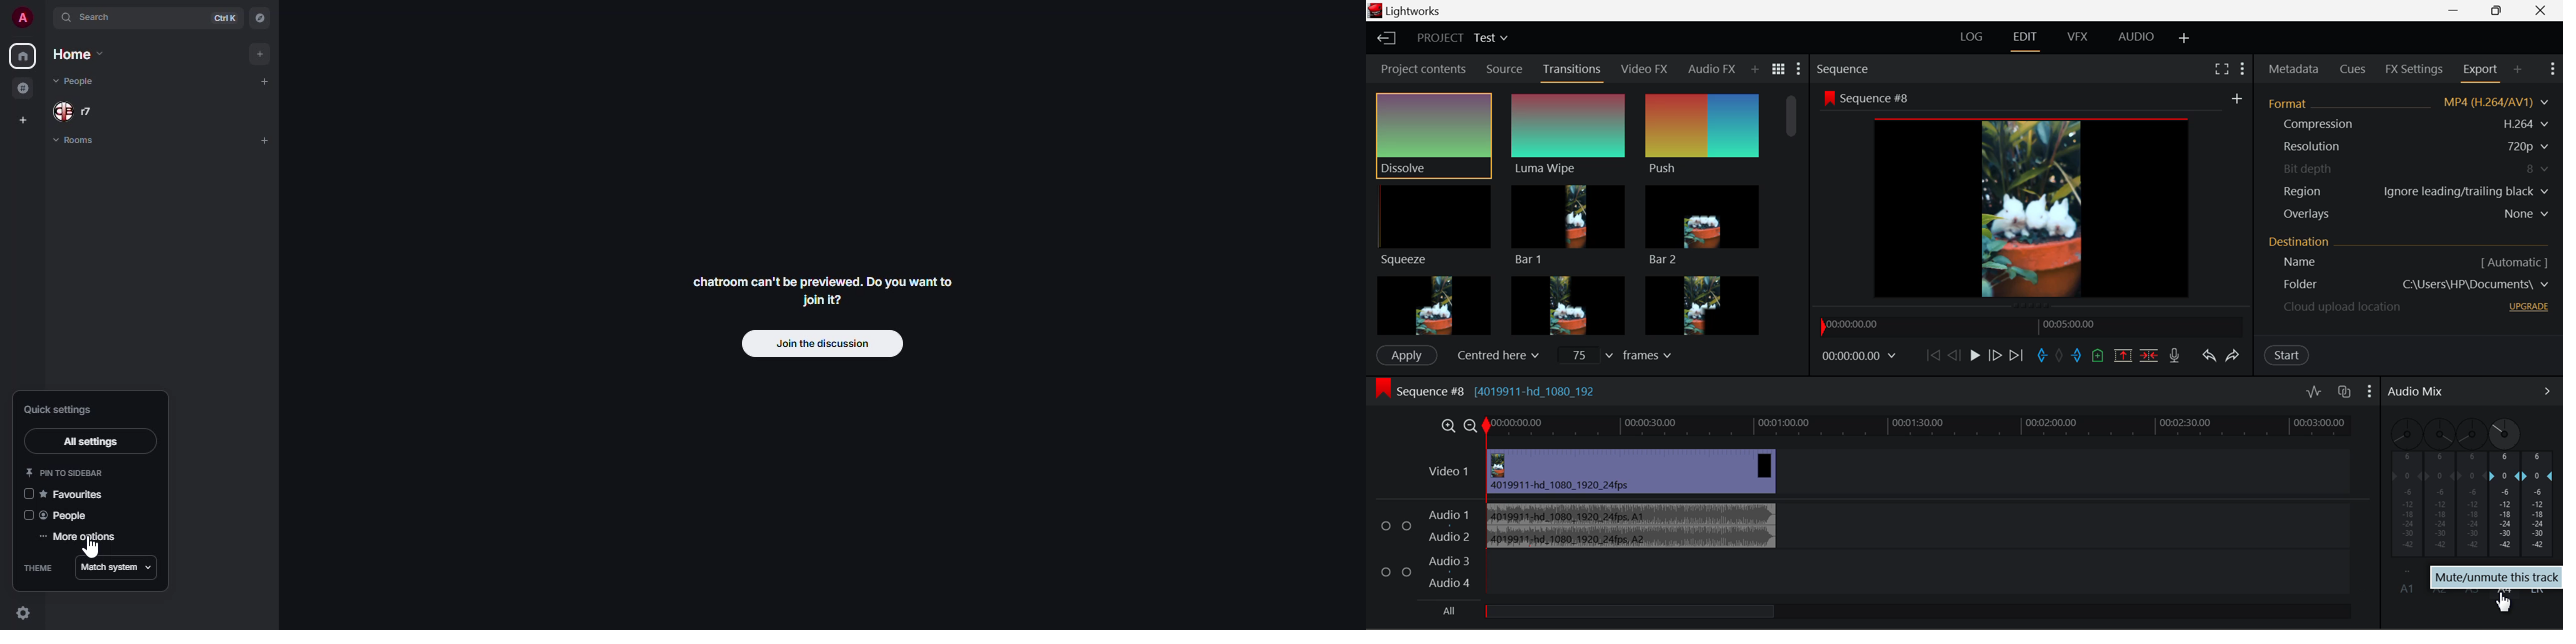 The width and height of the screenshot is (2576, 644). I want to click on Compression, so click(2406, 124).